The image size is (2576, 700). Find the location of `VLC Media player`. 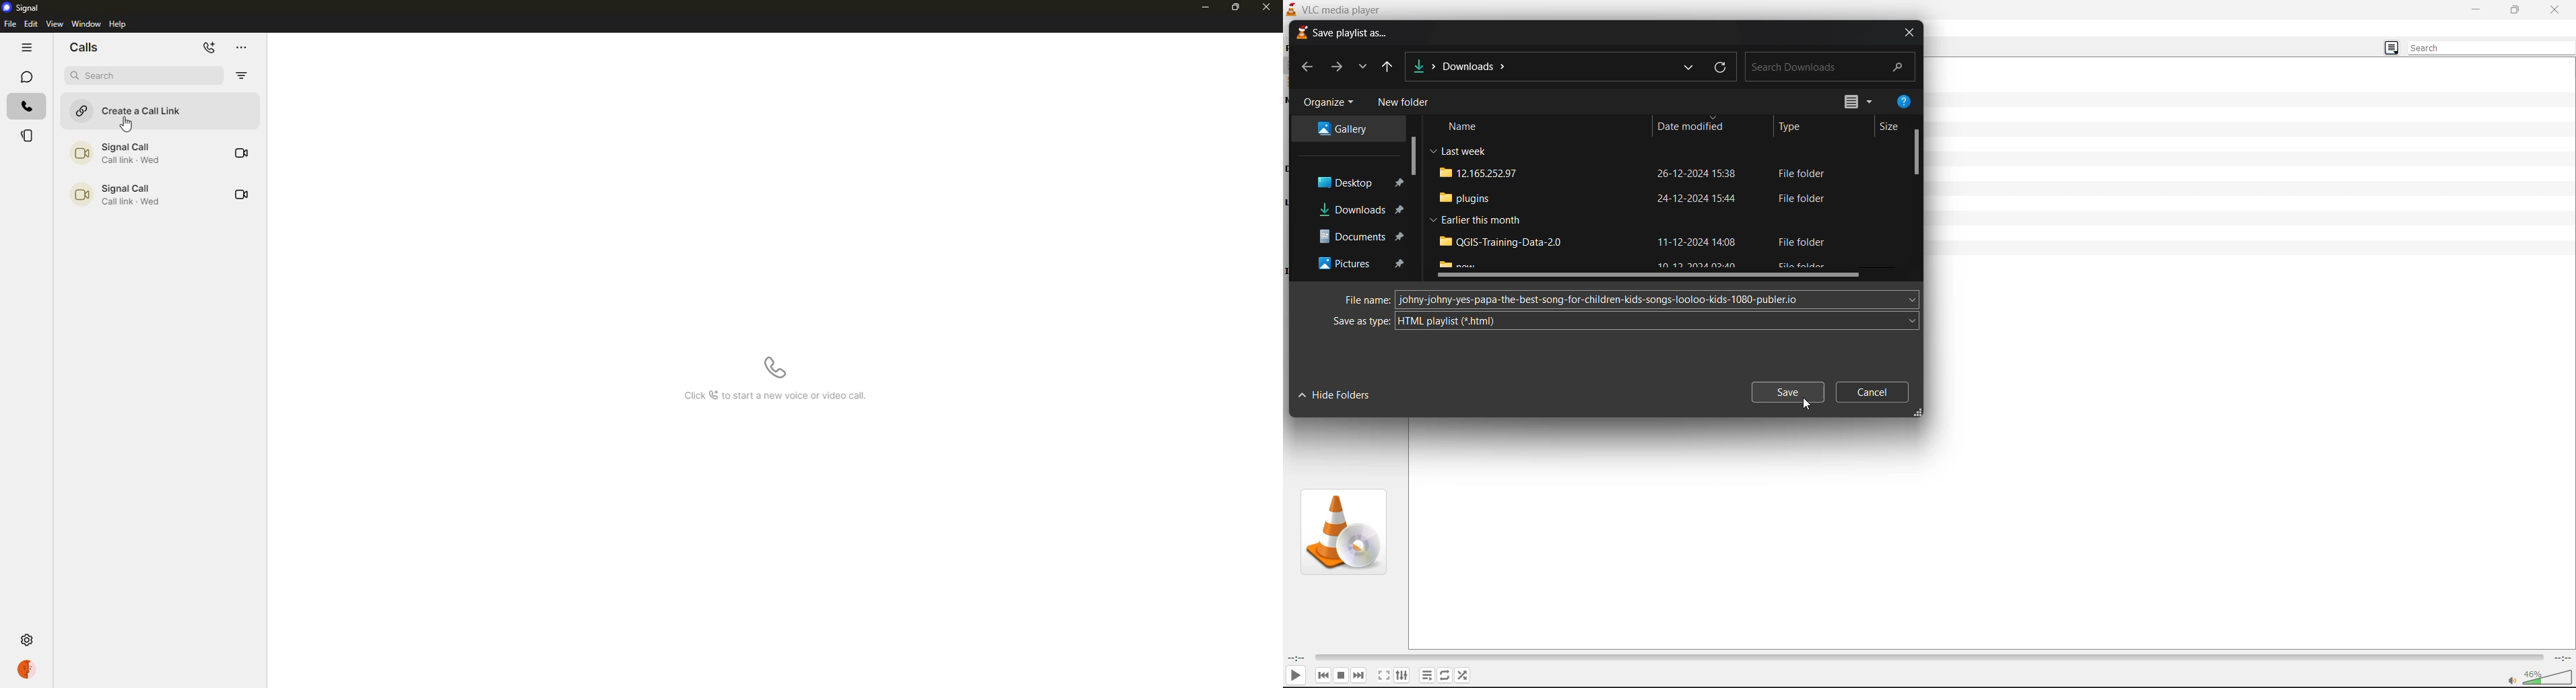

VLC Media player is located at coordinates (1332, 9).